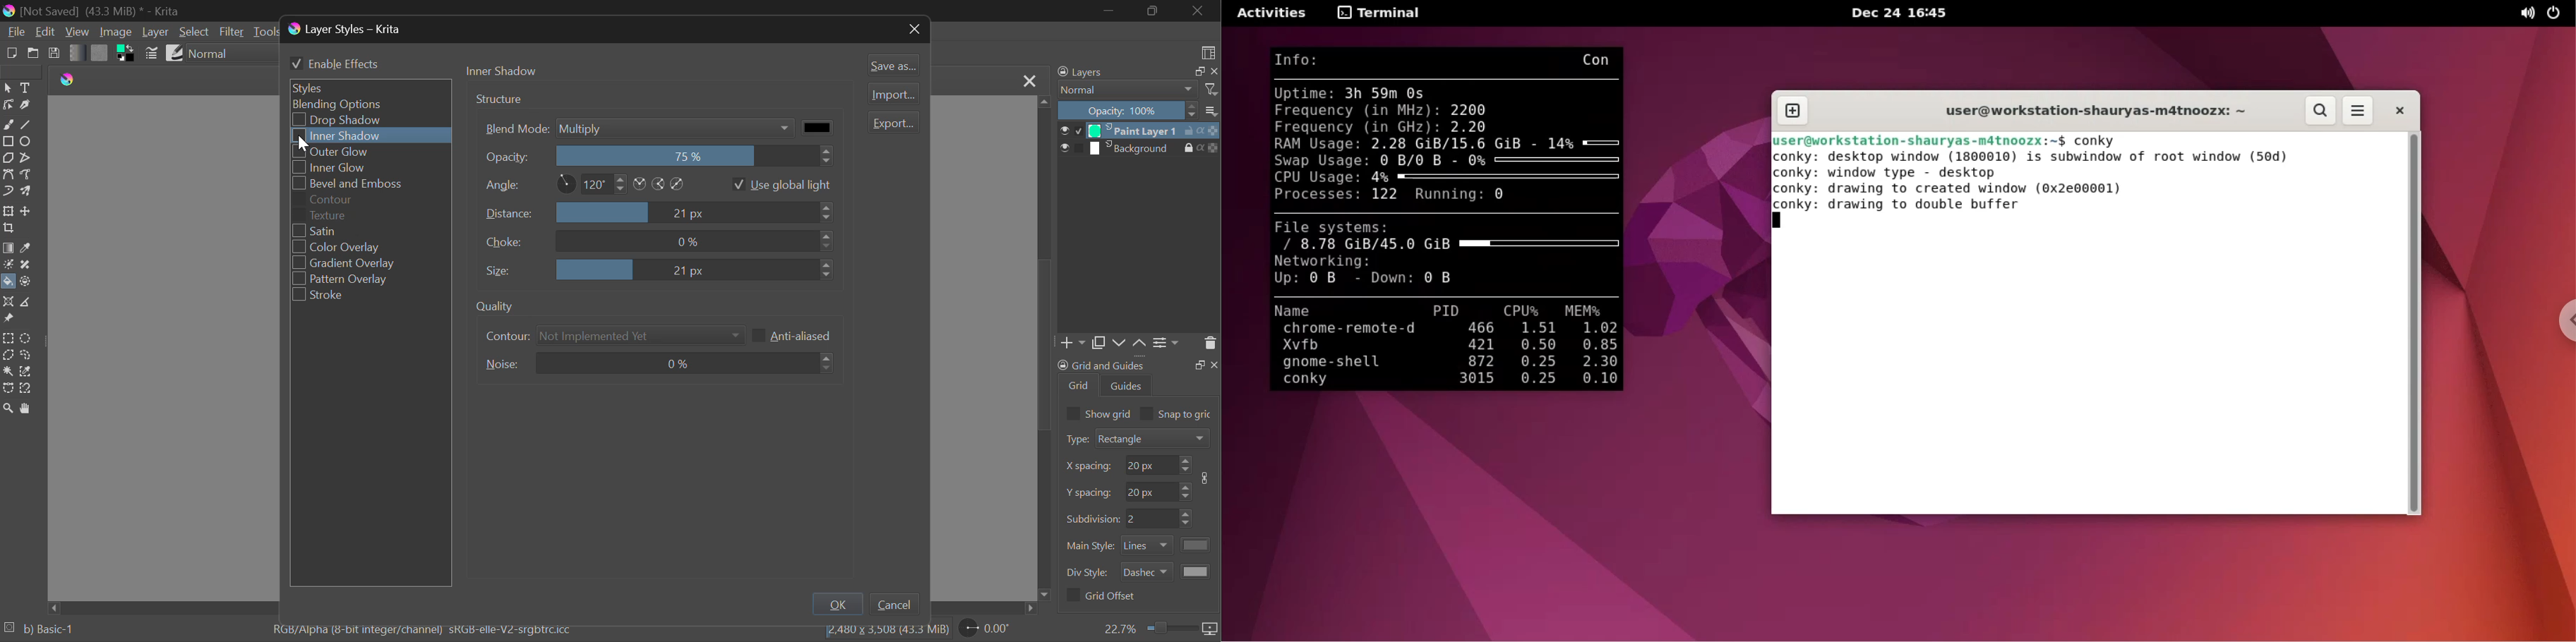 This screenshot has width=2576, height=644. What do you see at coordinates (230, 53) in the screenshot?
I see `Blending Mode` at bounding box center [230, 53].